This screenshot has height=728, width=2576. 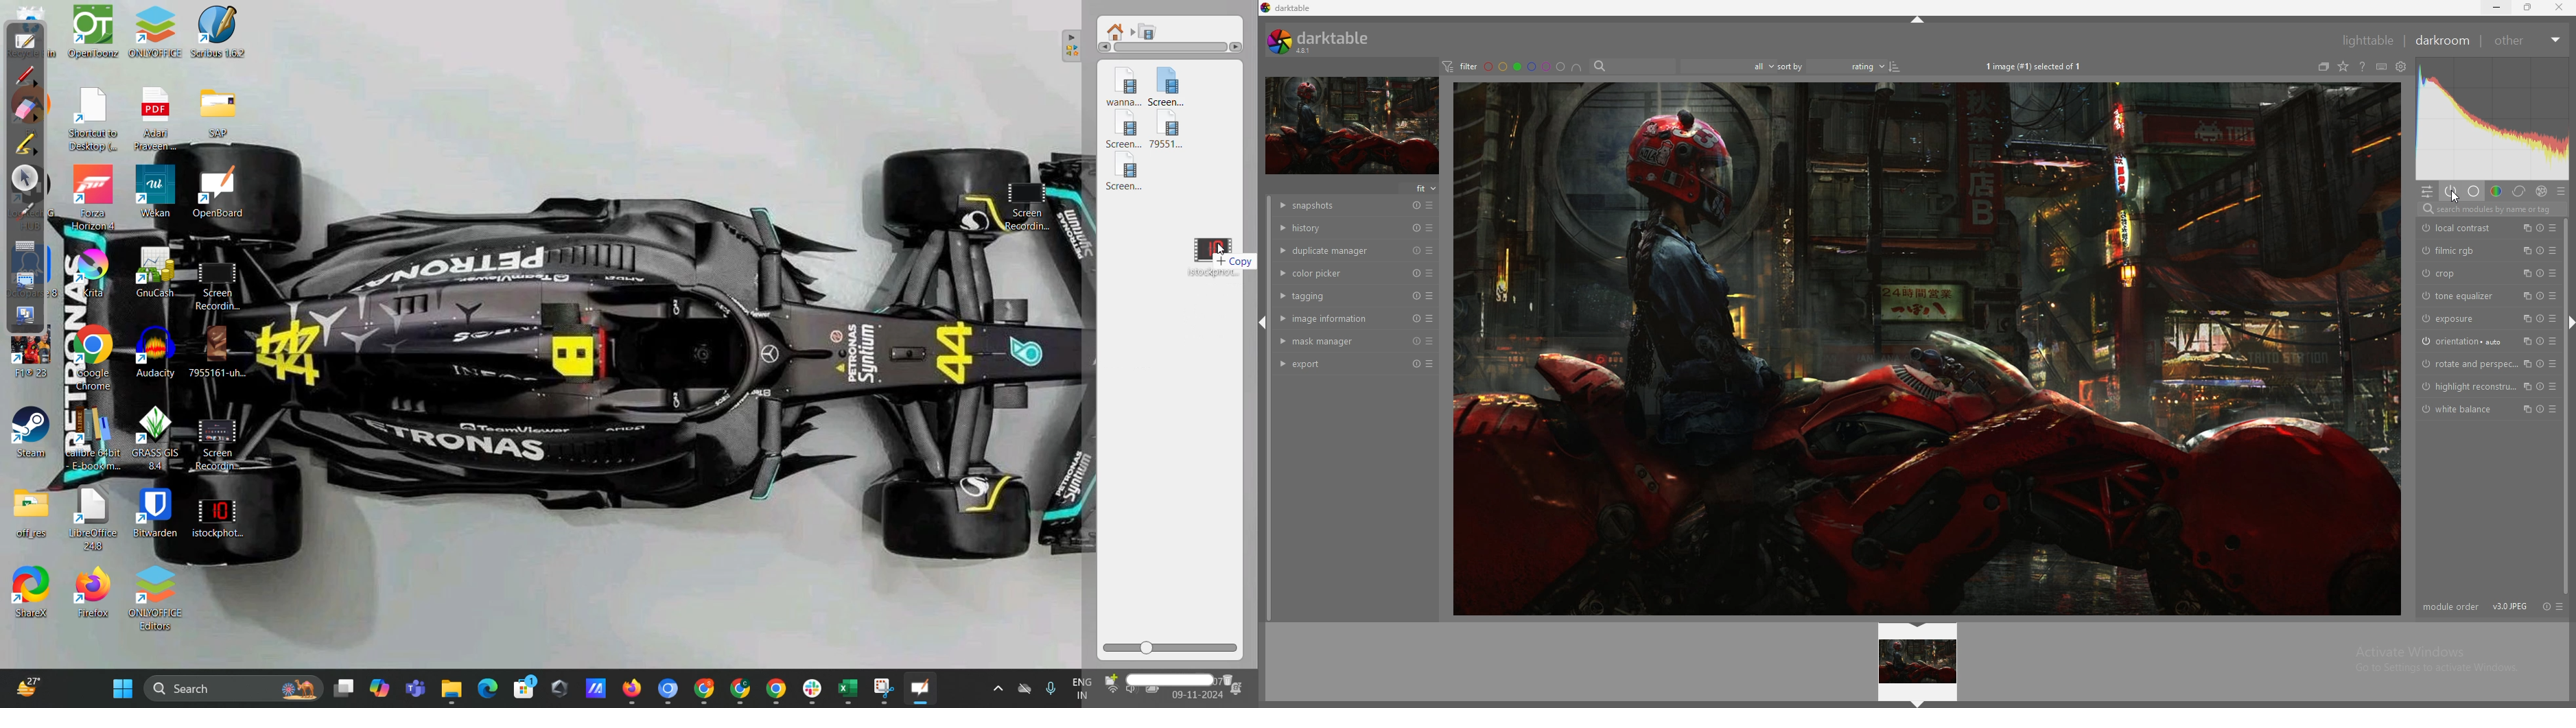 I want to click on Forza Horizon 4, so click(x=94, y=198).